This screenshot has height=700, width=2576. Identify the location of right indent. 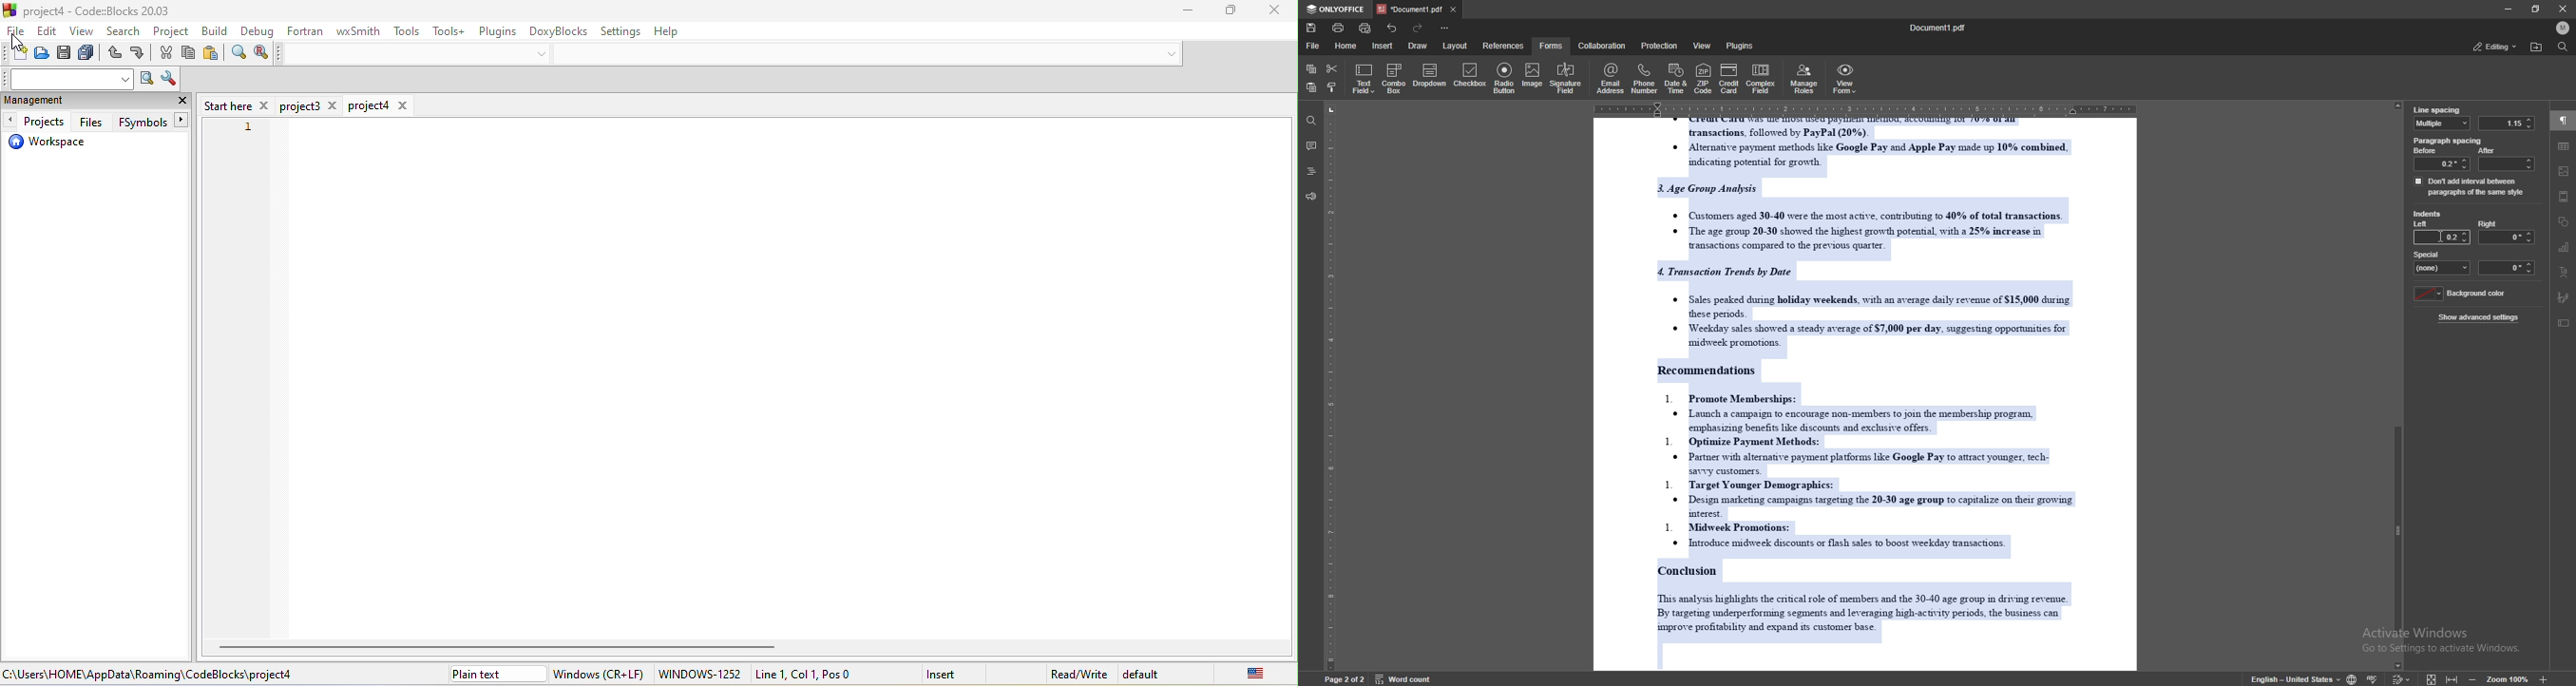
(2506, 232).